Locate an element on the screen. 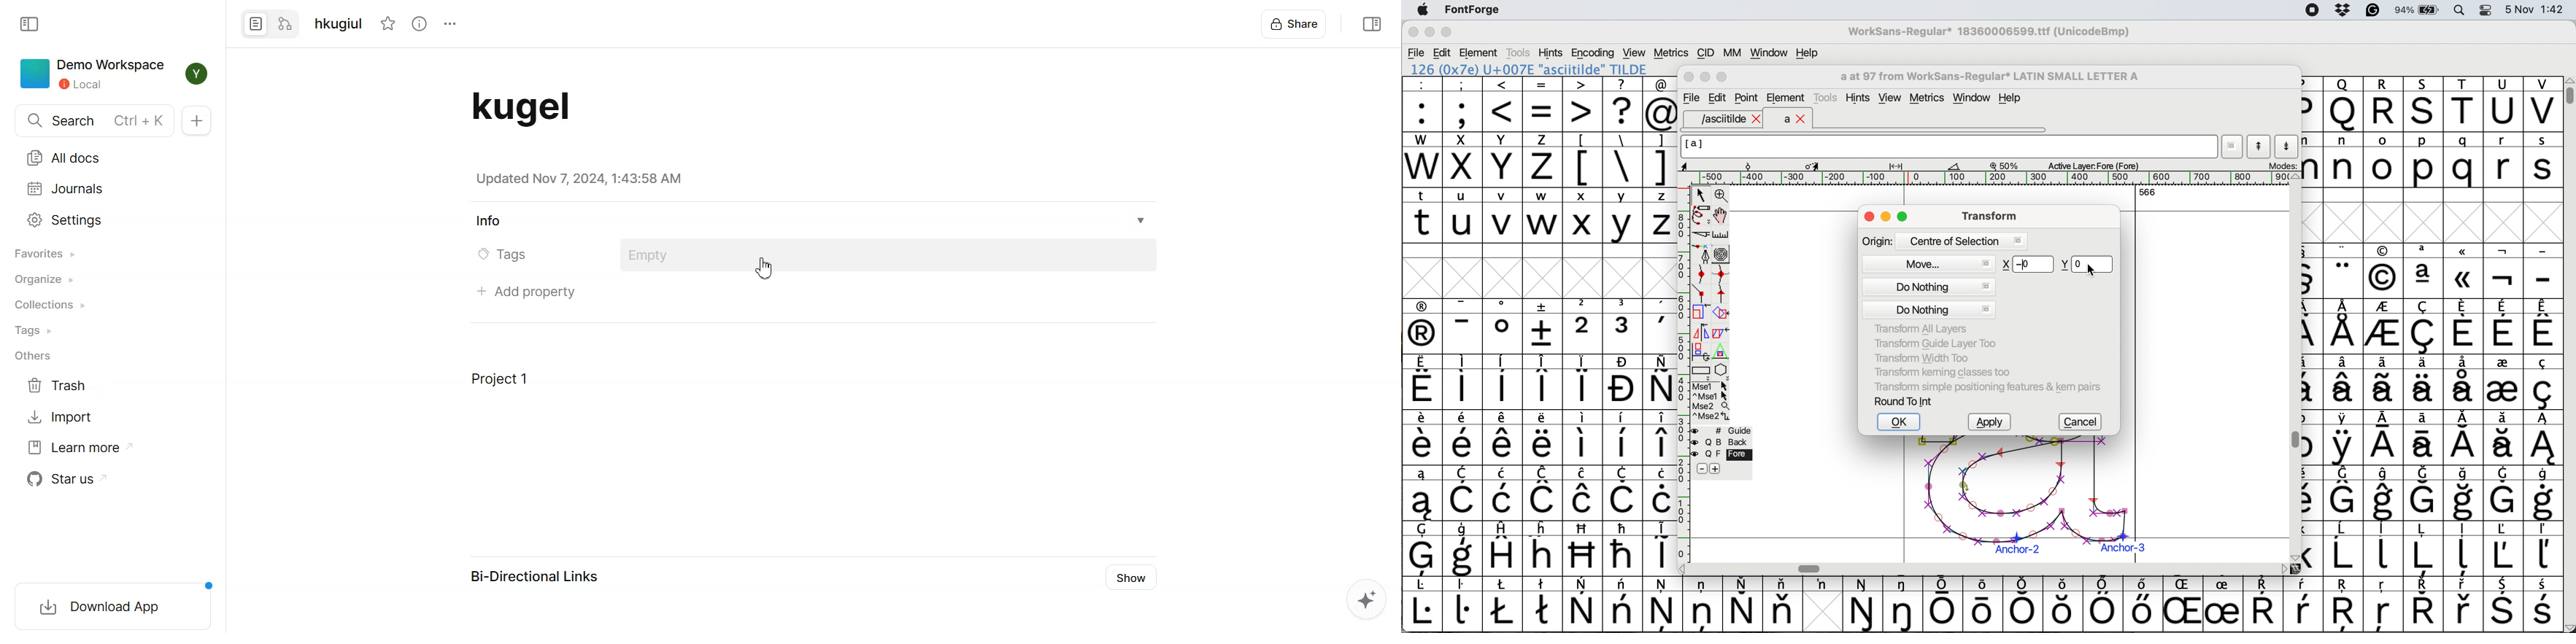 The height and width of the screenshot is (644, 2576). symbol is located at coordinates (2343, 438).